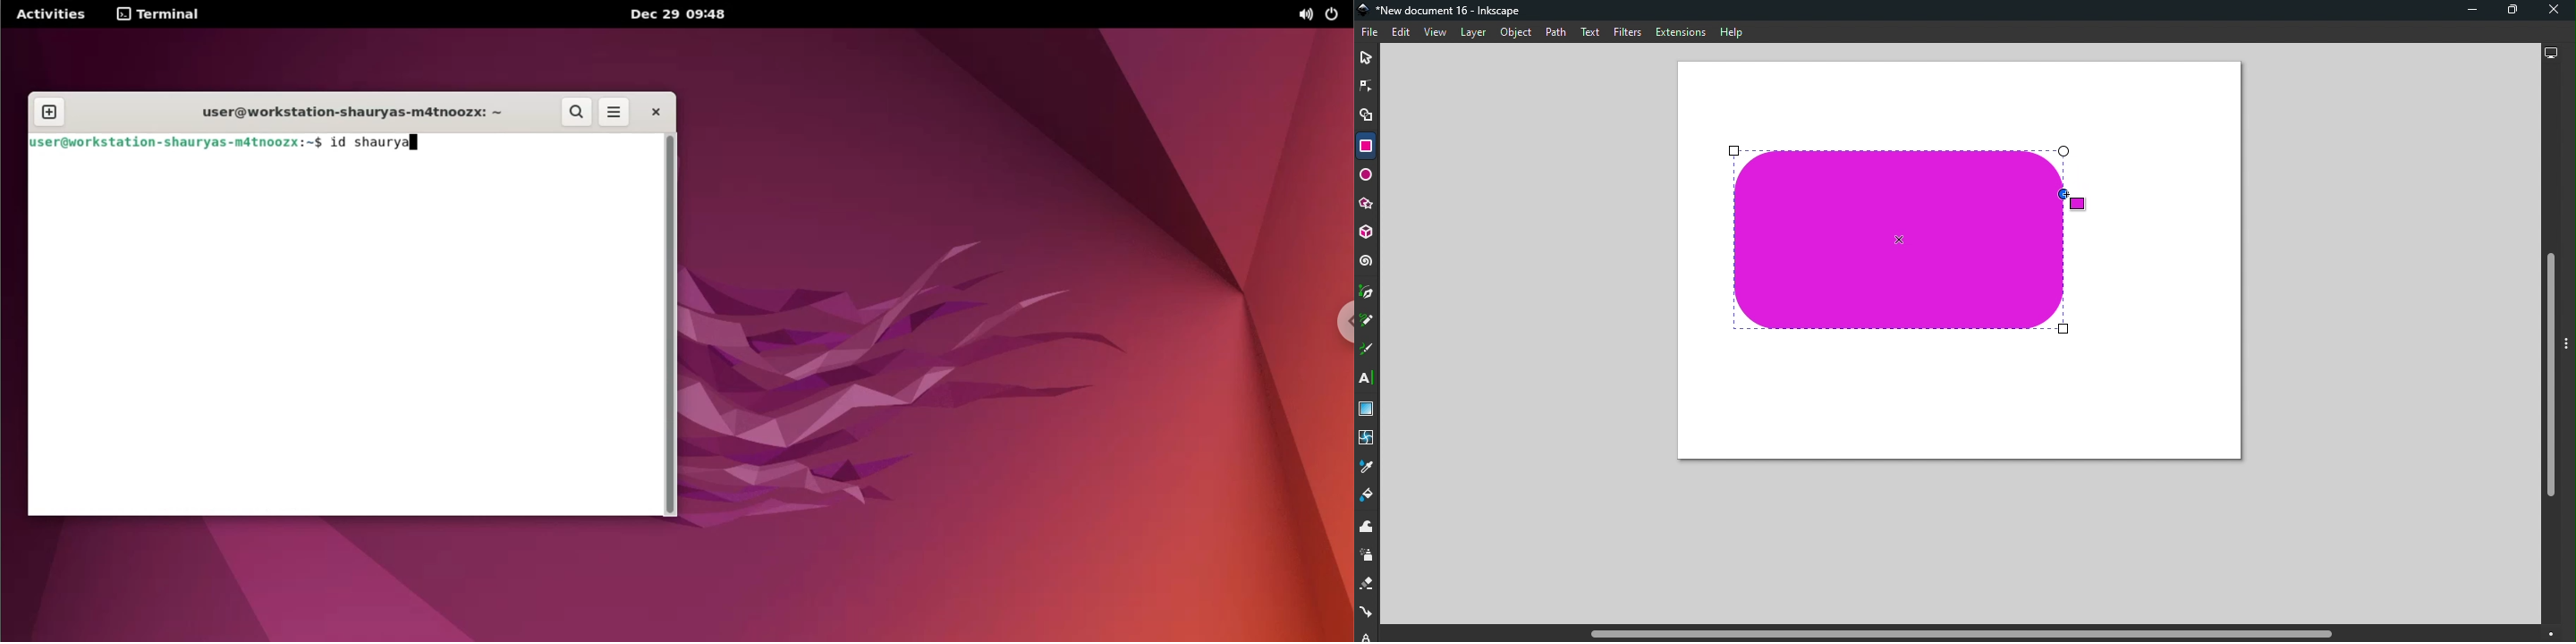 The height and width of the screenshot is (644, 2576). I want to click on Rounded Rectangle, so click(1899, 241).